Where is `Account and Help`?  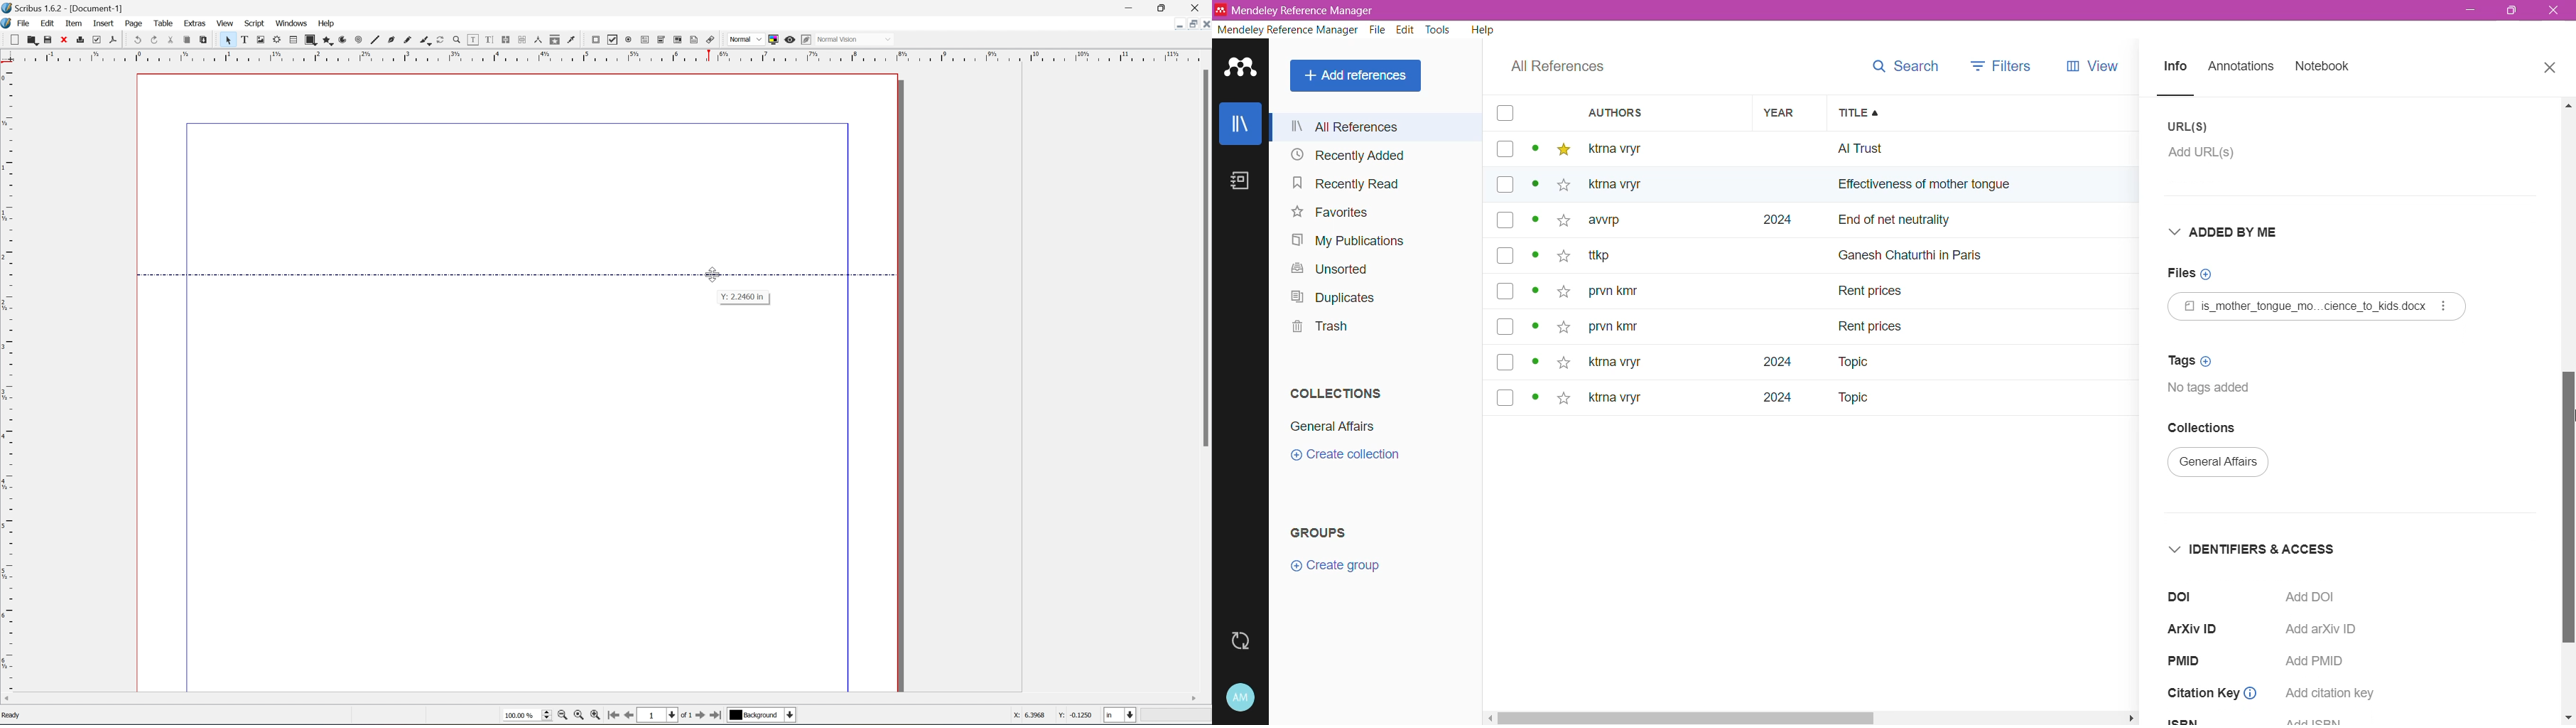 Account and Help is located at coordinates (1241, 698).